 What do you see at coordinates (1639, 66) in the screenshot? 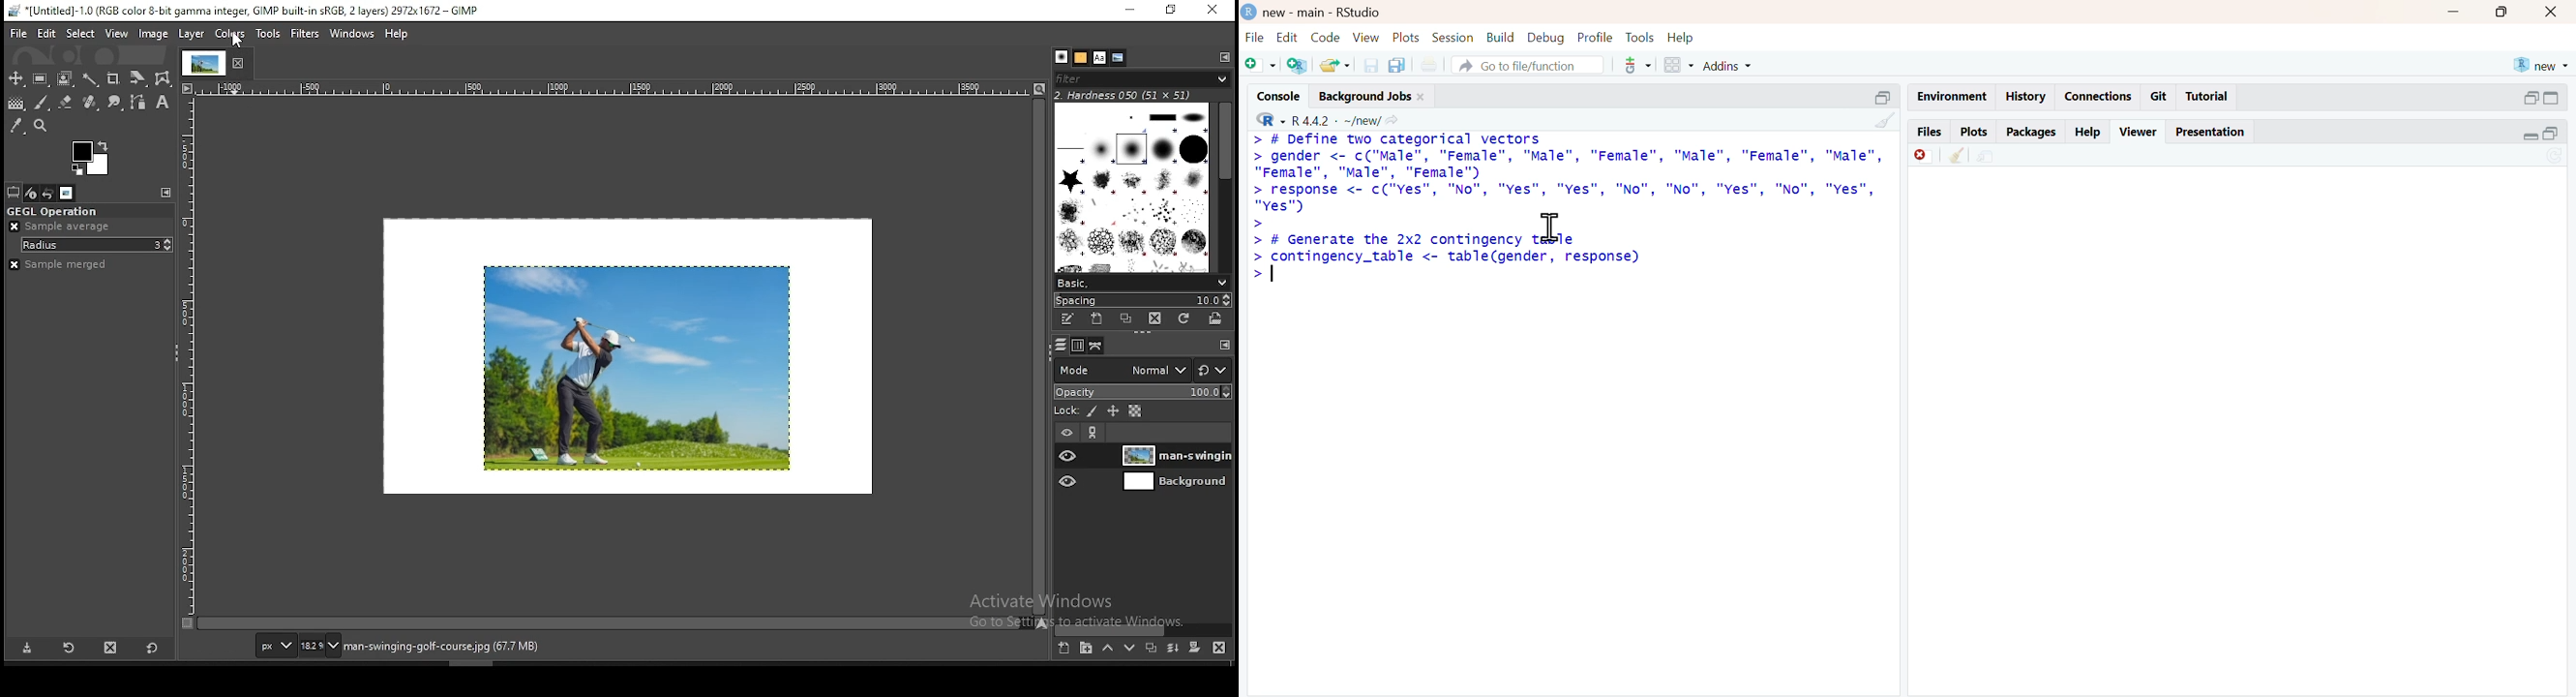
I see `tools` at bounding box center [1639, 66].